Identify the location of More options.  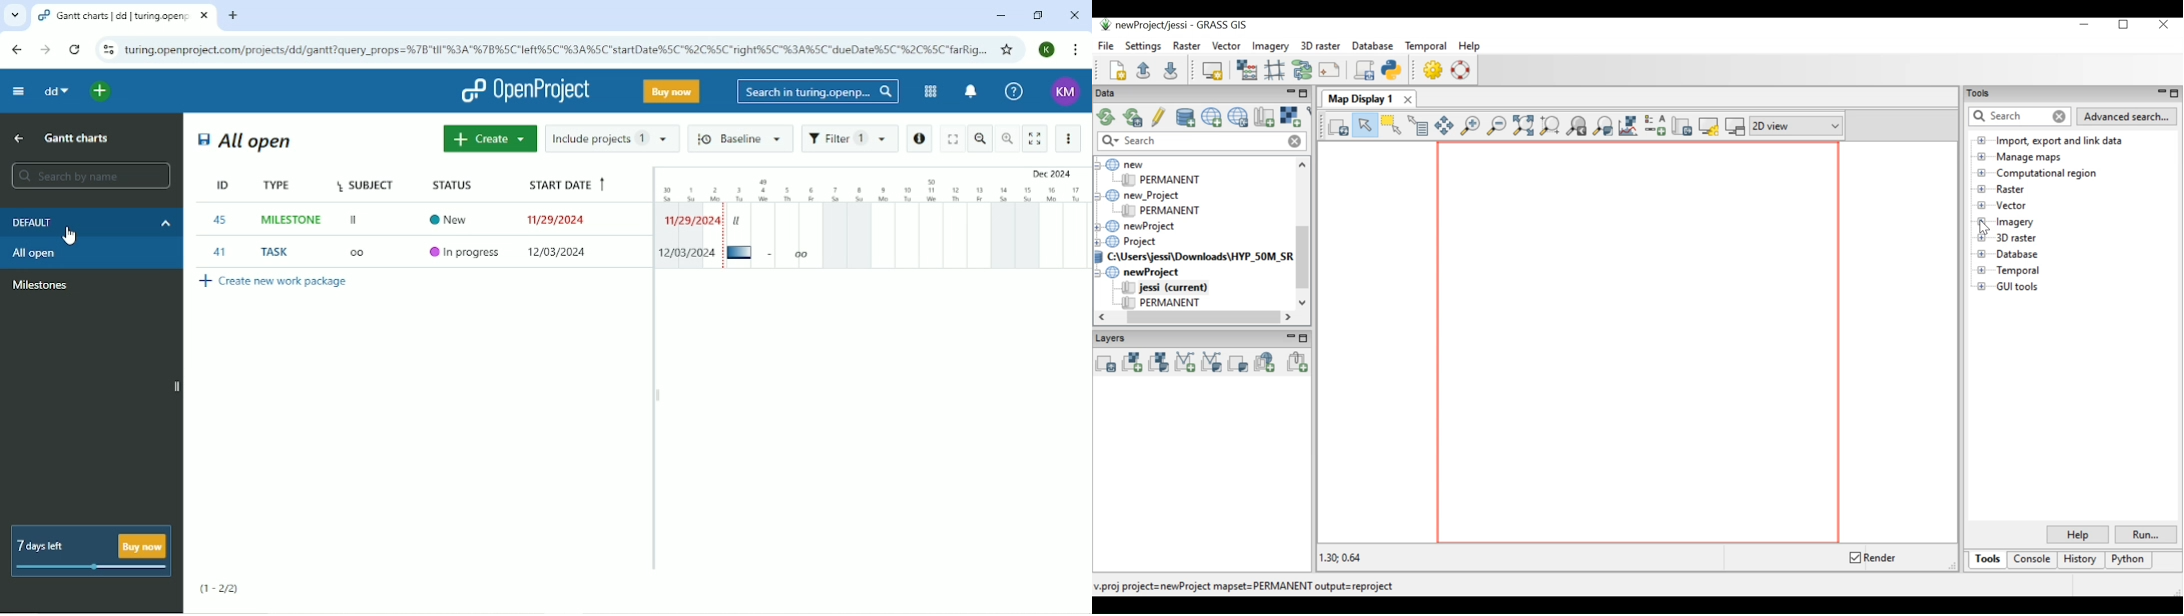
(1067, 139).